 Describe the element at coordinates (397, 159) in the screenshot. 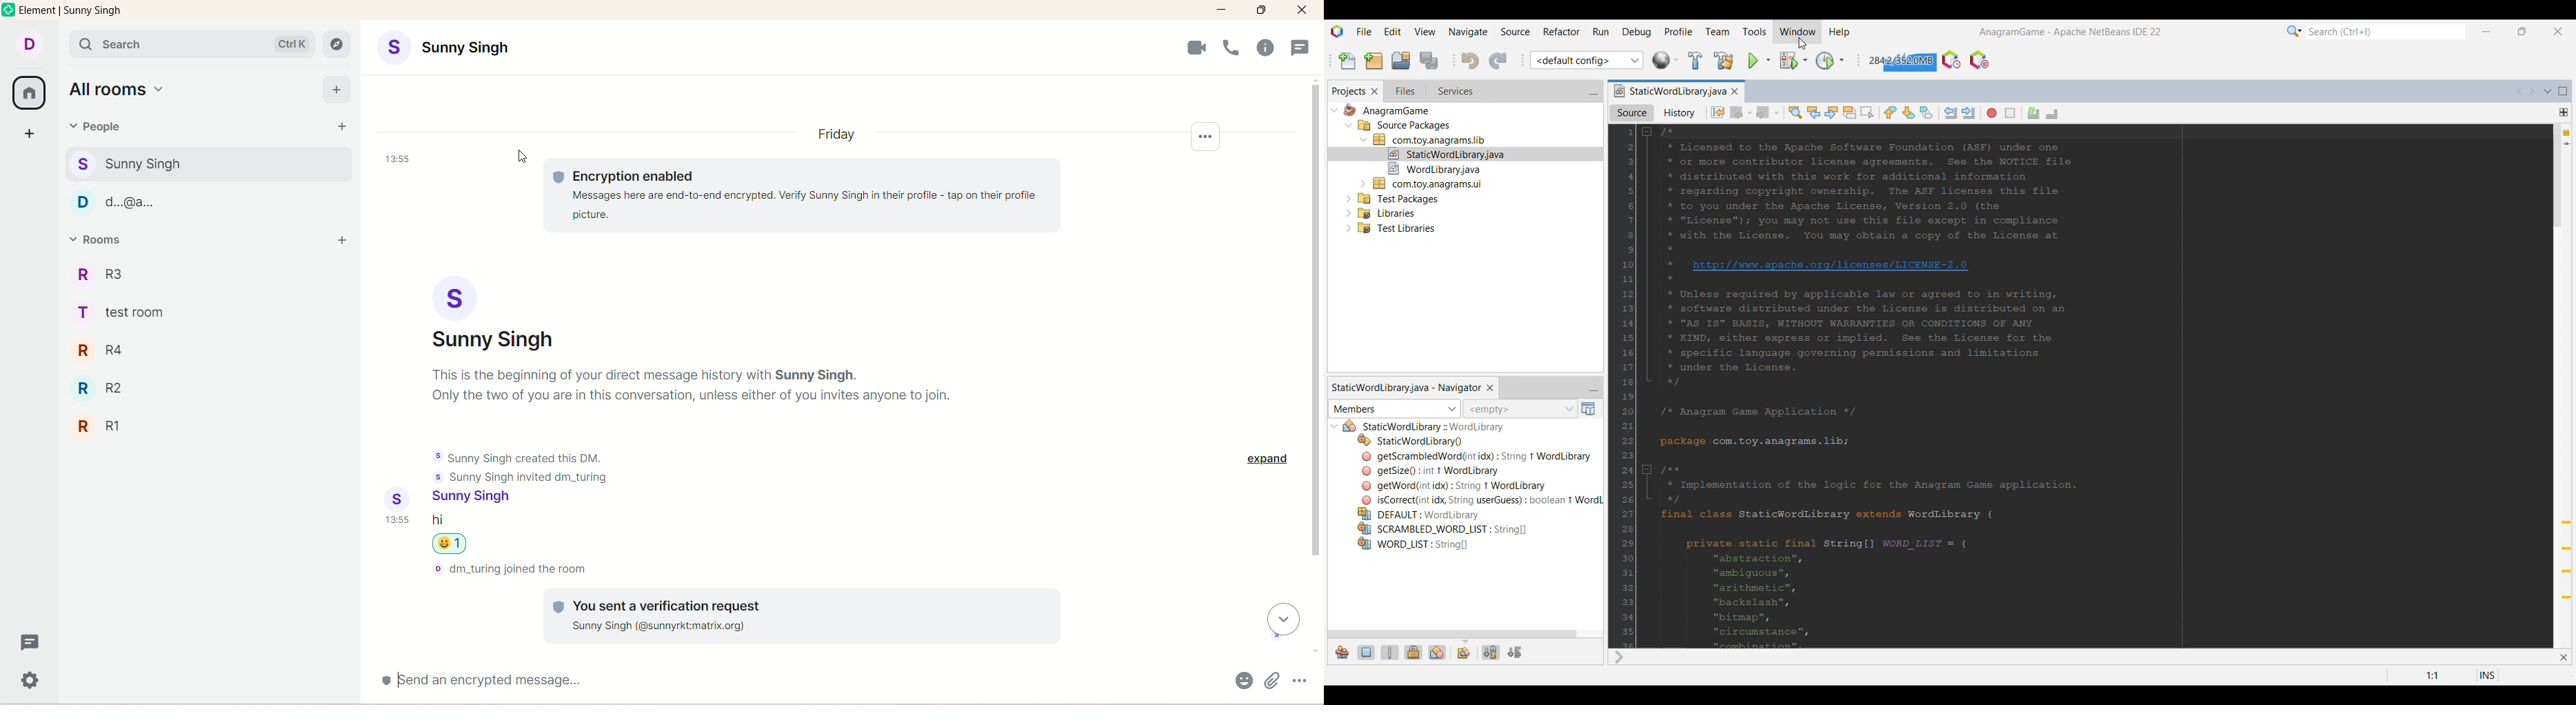

I see `Time of last action in chat` at that location.